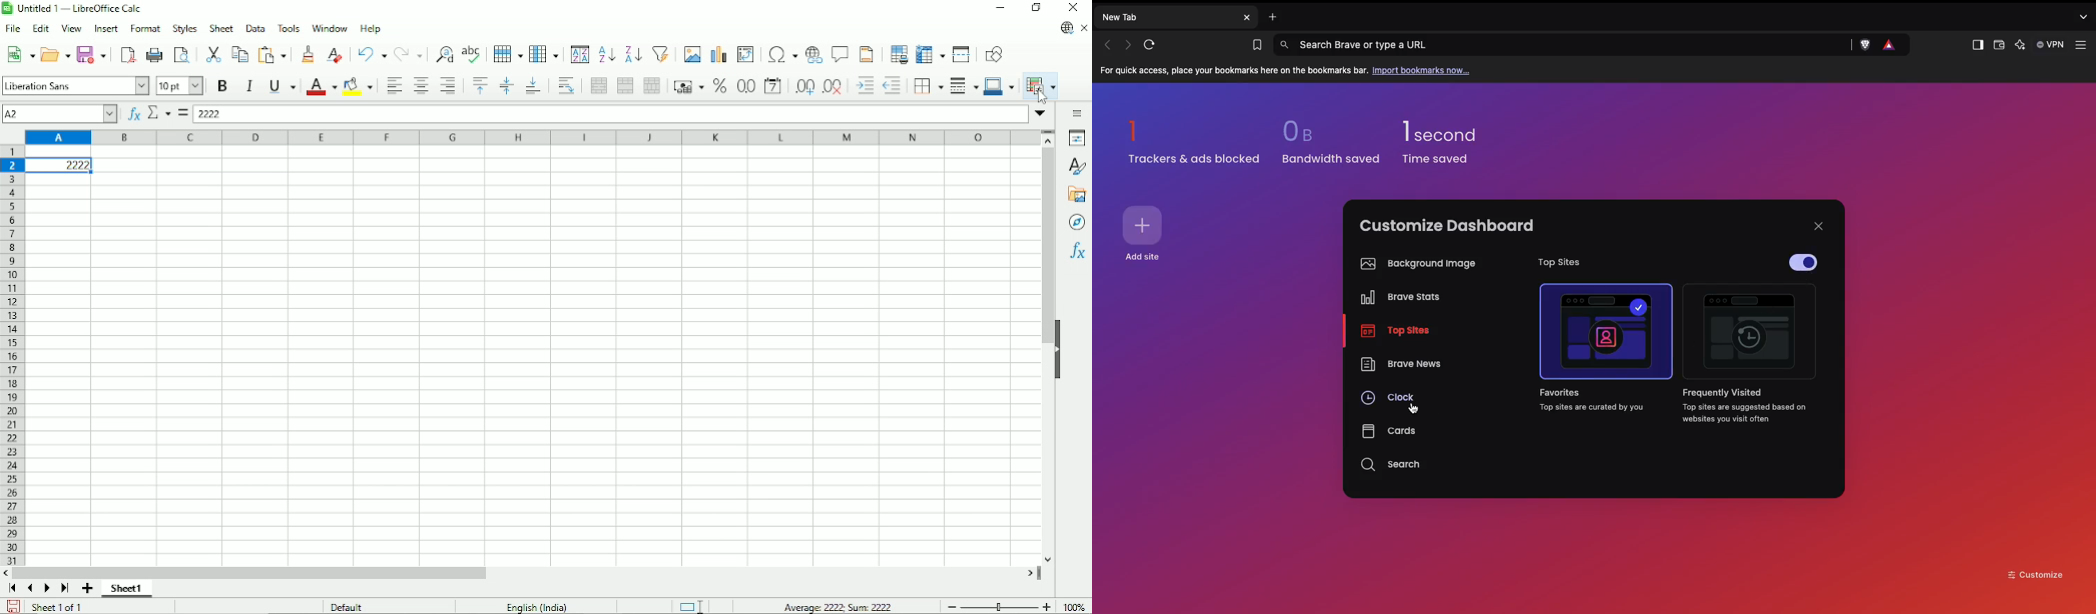  I want to click on Merge and center, so click(599, 86).